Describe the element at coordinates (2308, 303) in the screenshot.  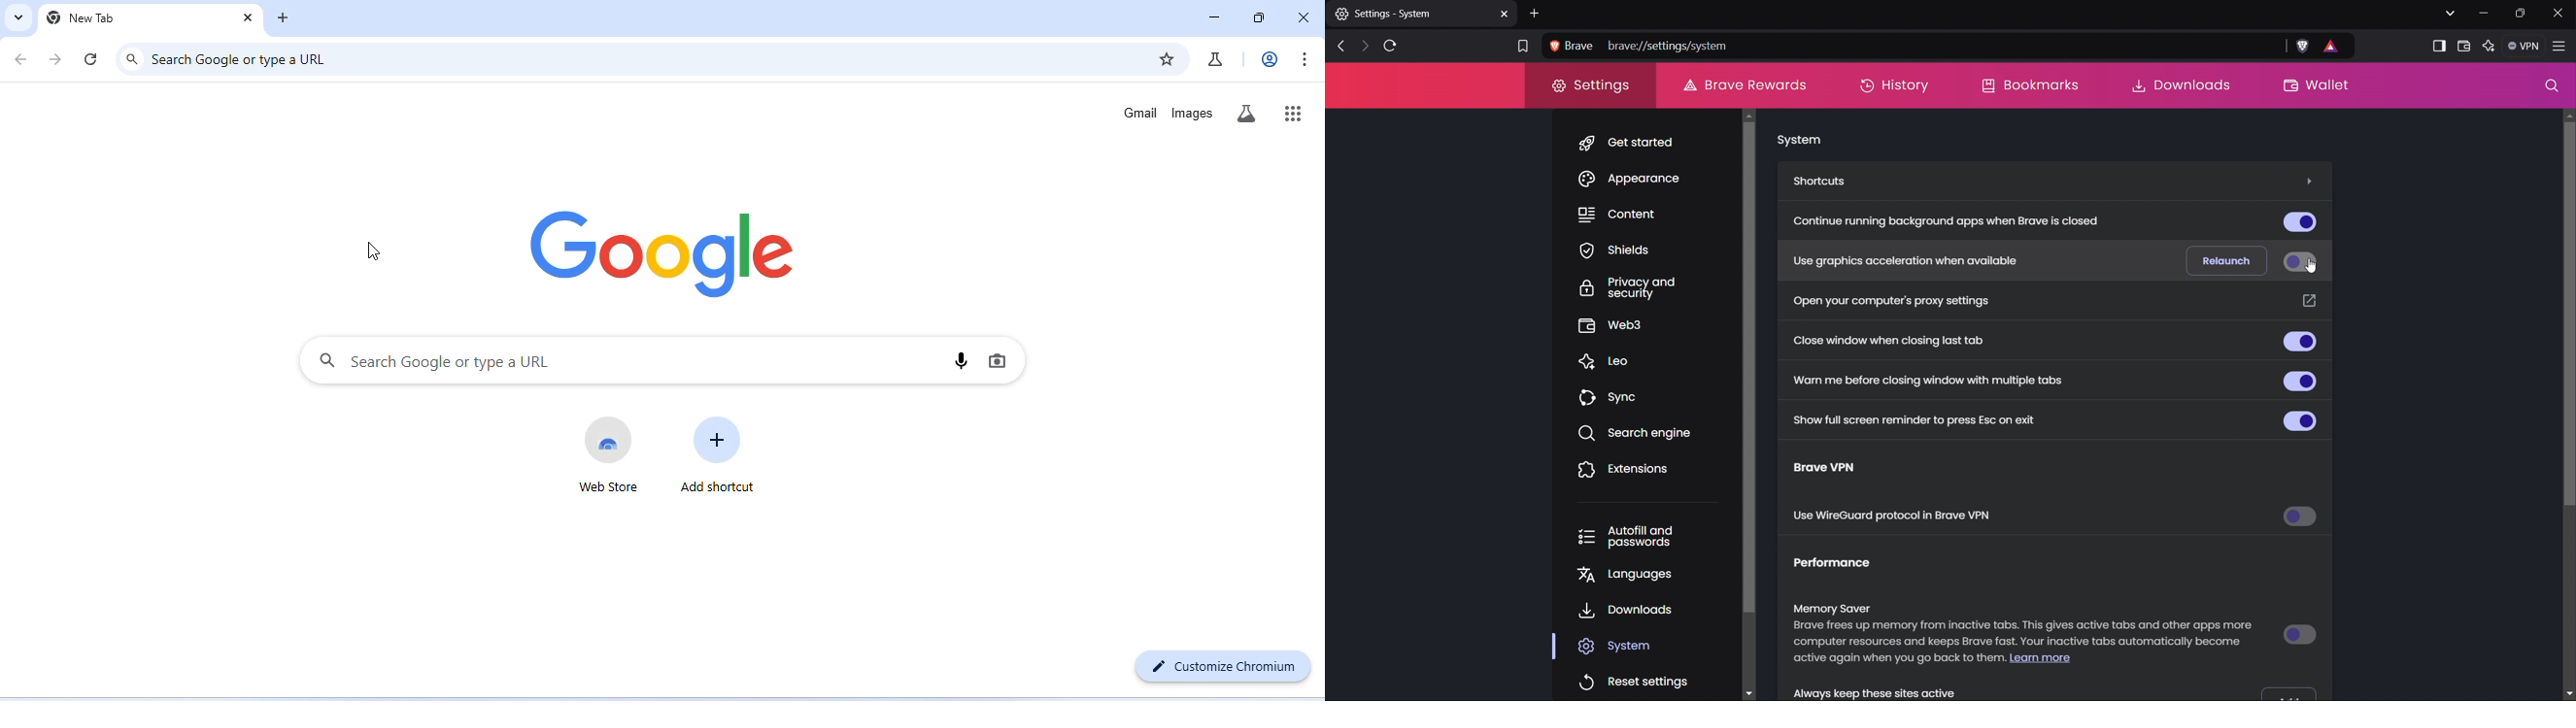
I see `Redirect` at that location.